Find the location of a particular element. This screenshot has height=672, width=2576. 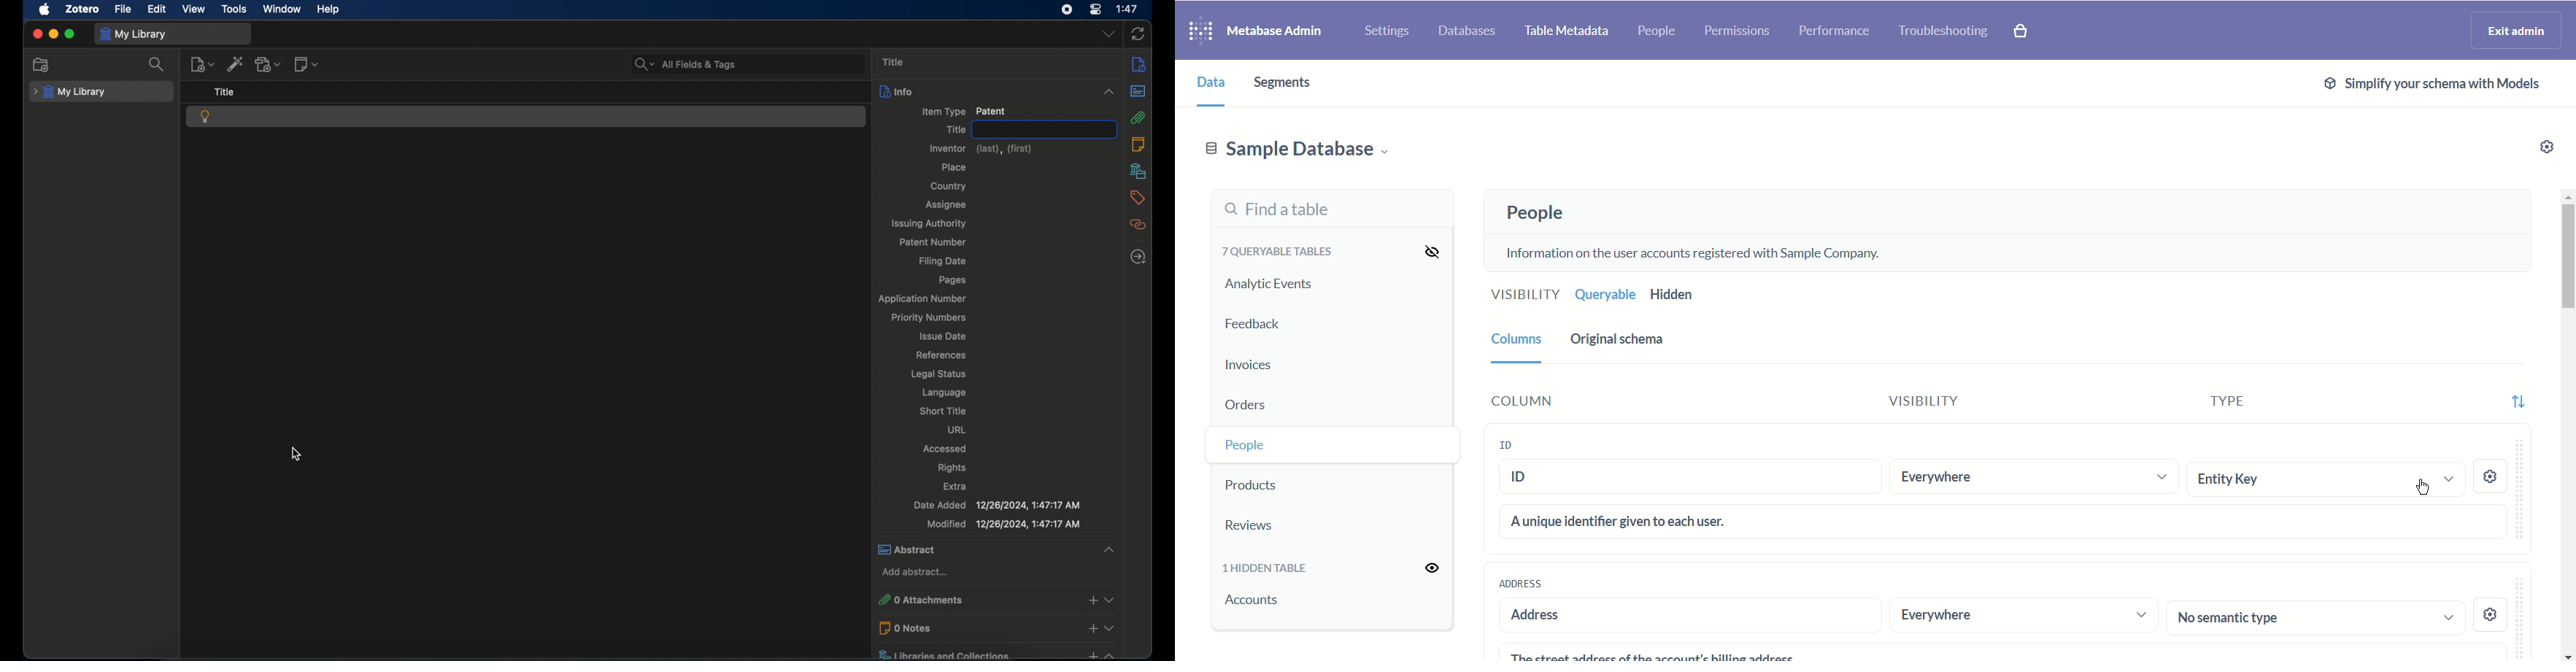

new item is located at coordinates (202, 64).